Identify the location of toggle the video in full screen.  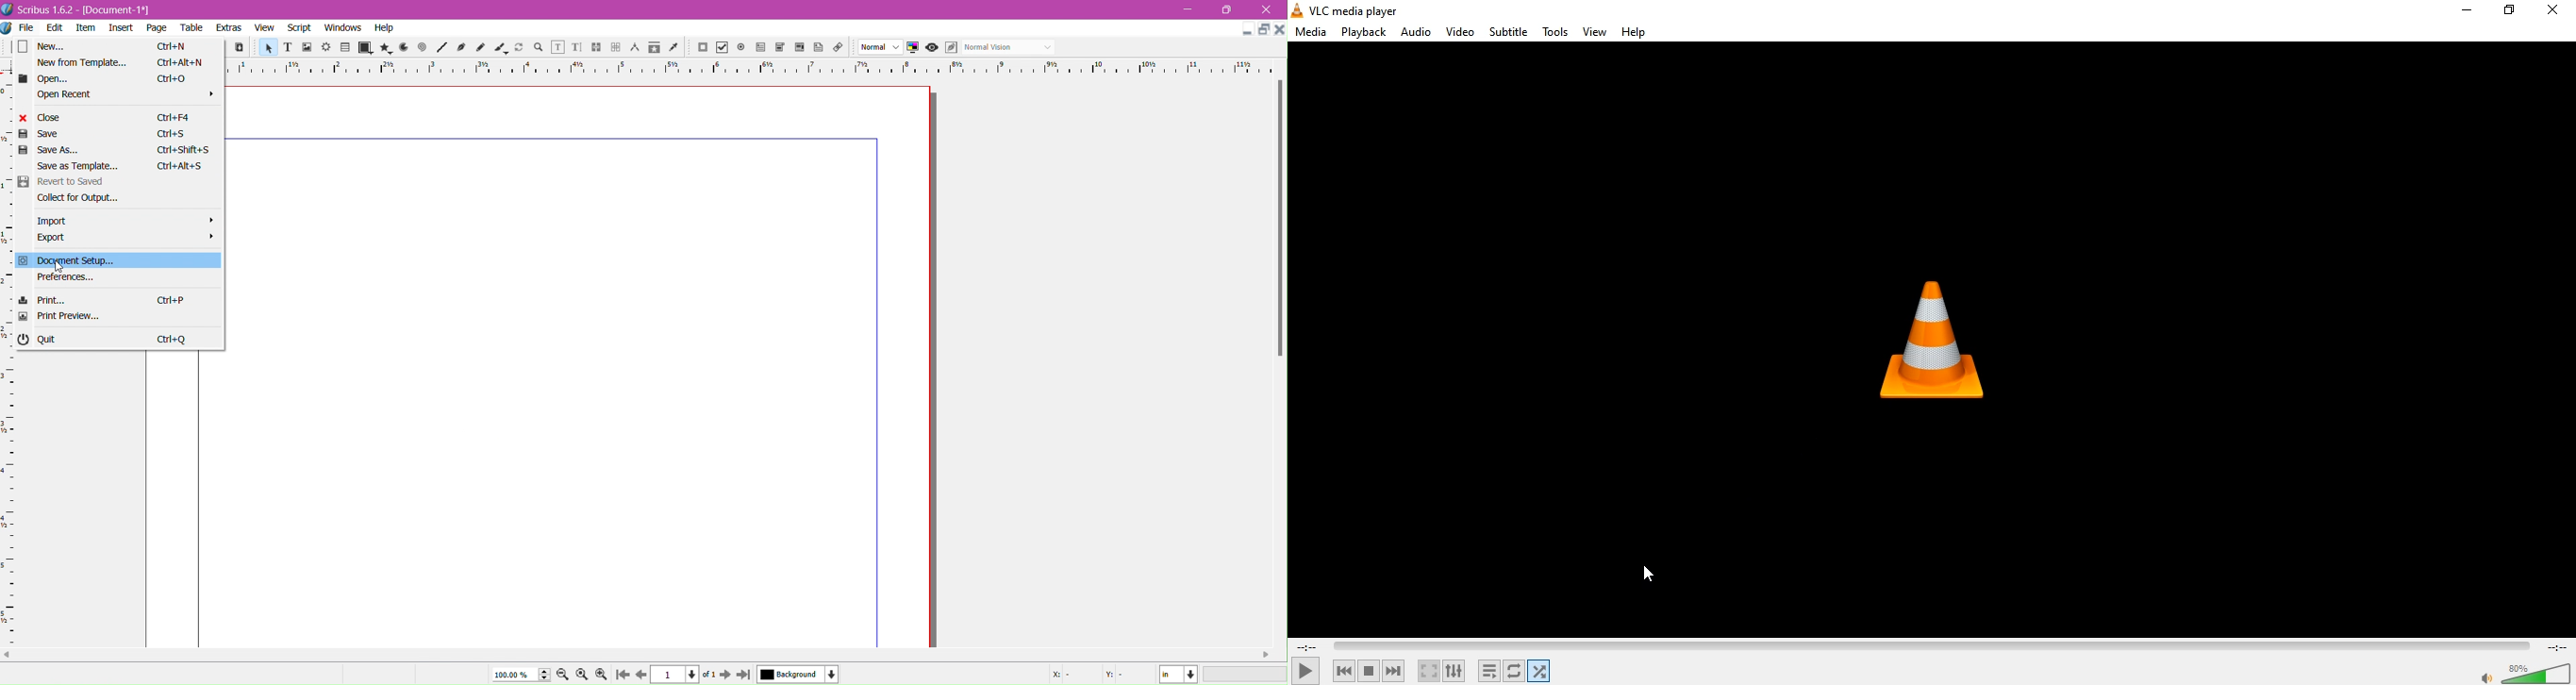
(1429, 671).